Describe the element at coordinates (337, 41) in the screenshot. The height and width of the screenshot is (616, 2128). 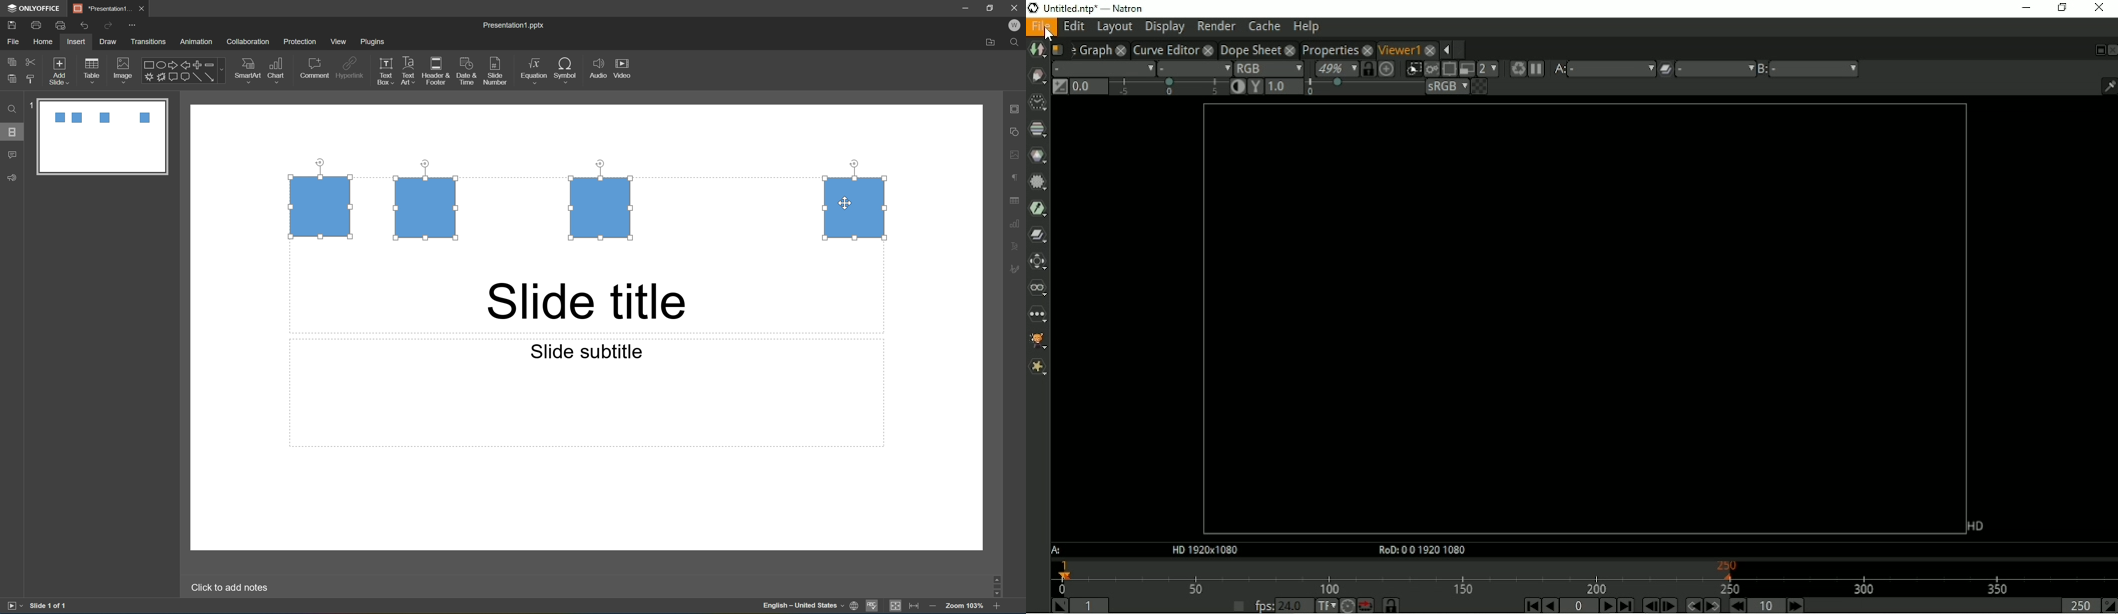
I see `view` at that location.